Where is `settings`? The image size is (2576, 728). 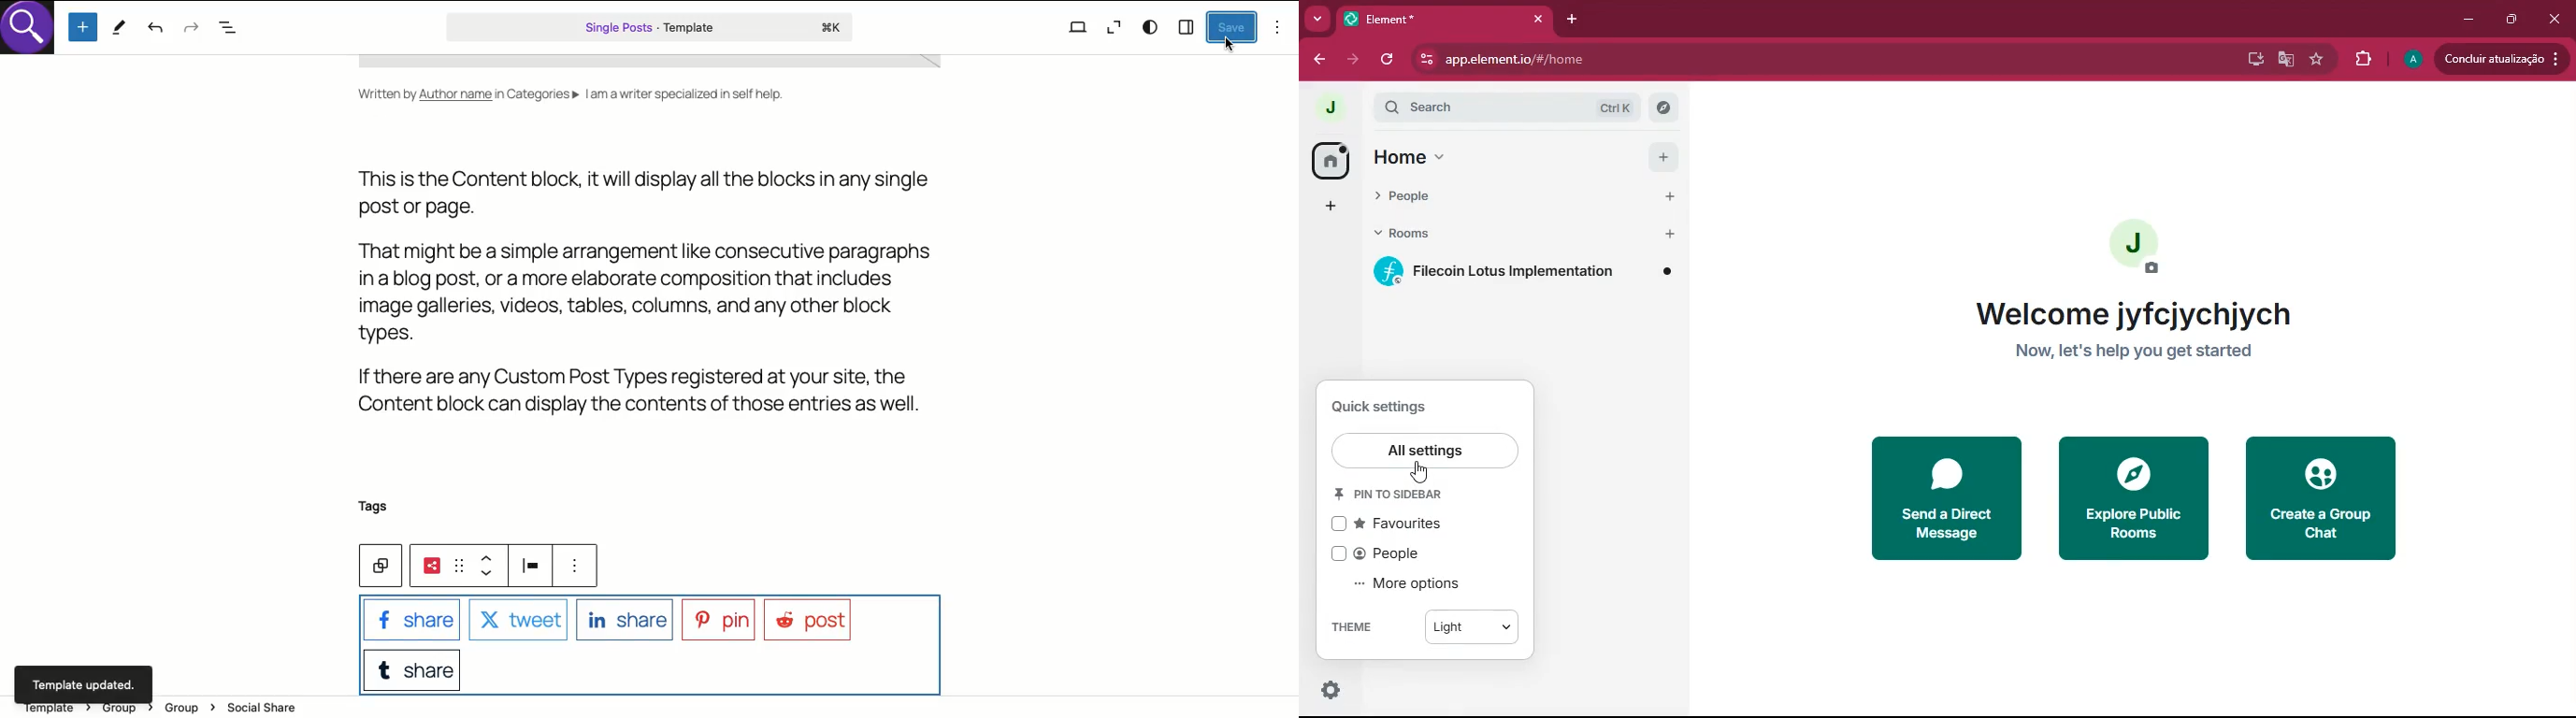
settings is located at coordinates (1330, 689).